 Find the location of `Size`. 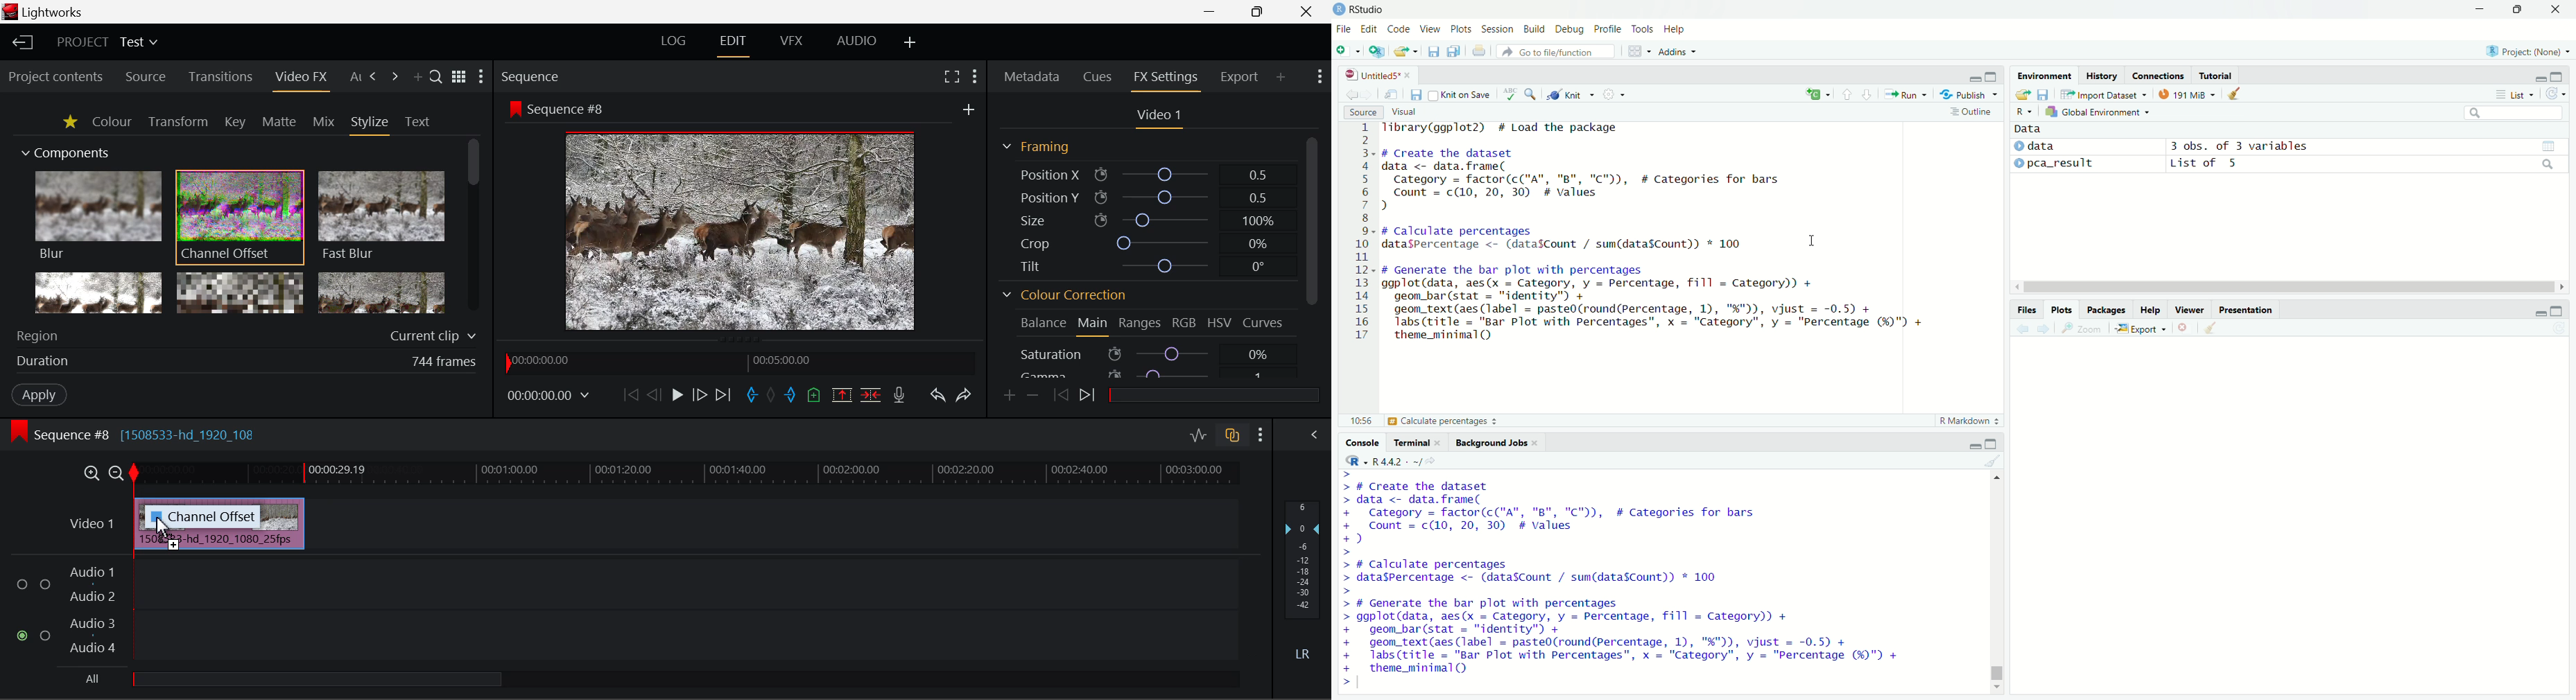

Size is located at coordinates (1145, 219).